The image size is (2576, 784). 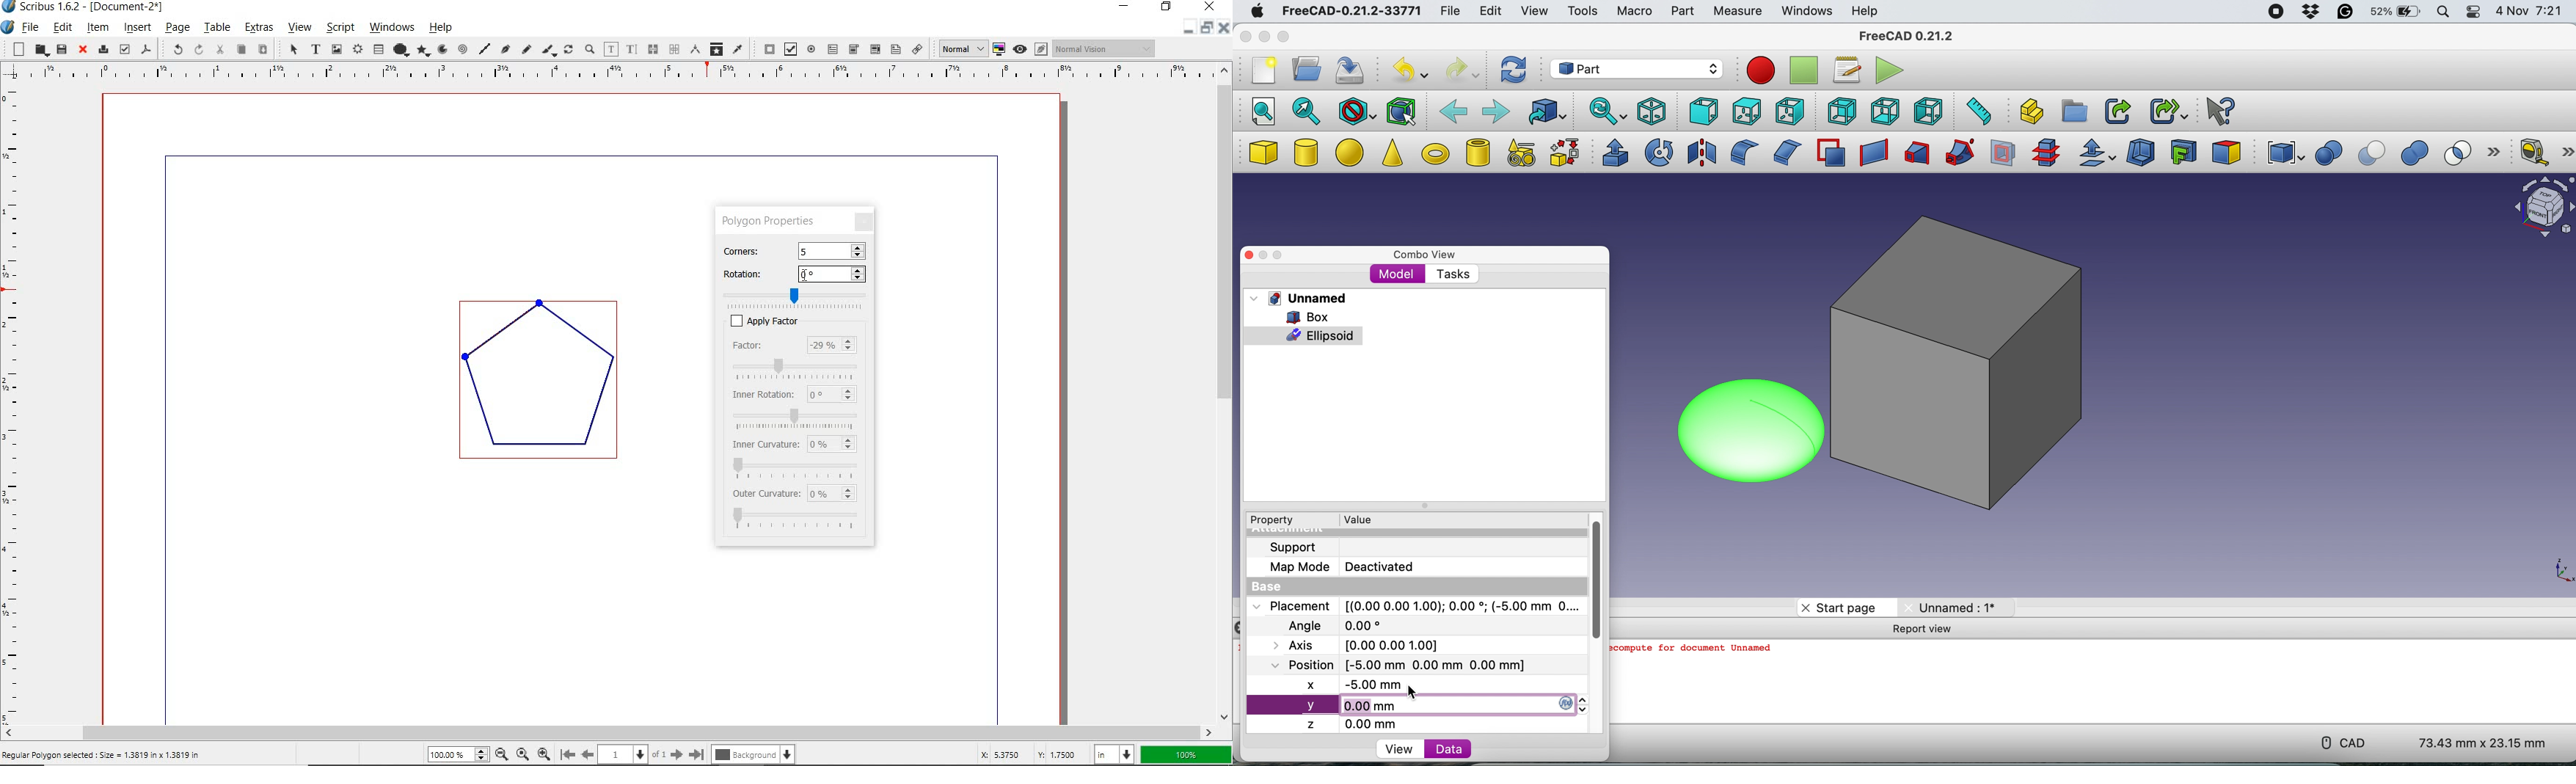 I want to click on slider rotate, so click(x=801, y=295).